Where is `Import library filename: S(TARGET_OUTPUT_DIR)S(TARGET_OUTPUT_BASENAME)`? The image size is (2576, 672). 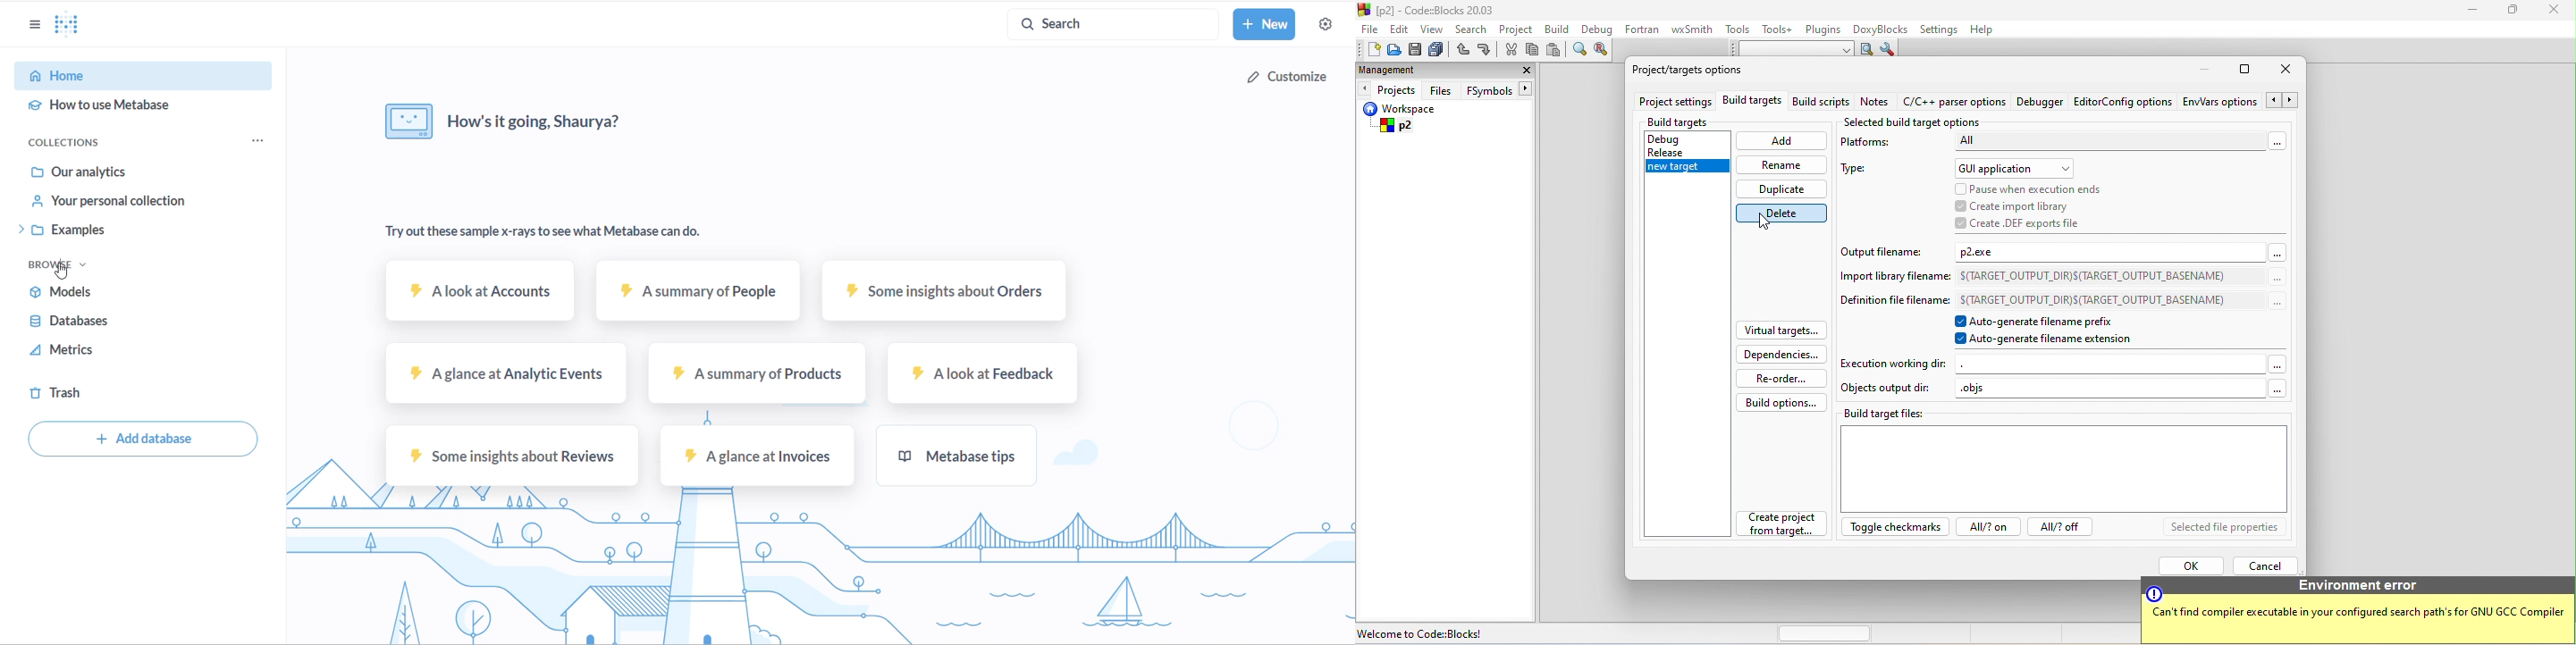
Import library filename: S(TARGET_OUTPUT_DIR)S(TARGET_OUTPUT_BASENAME) is located at coordinates (2058, 275).